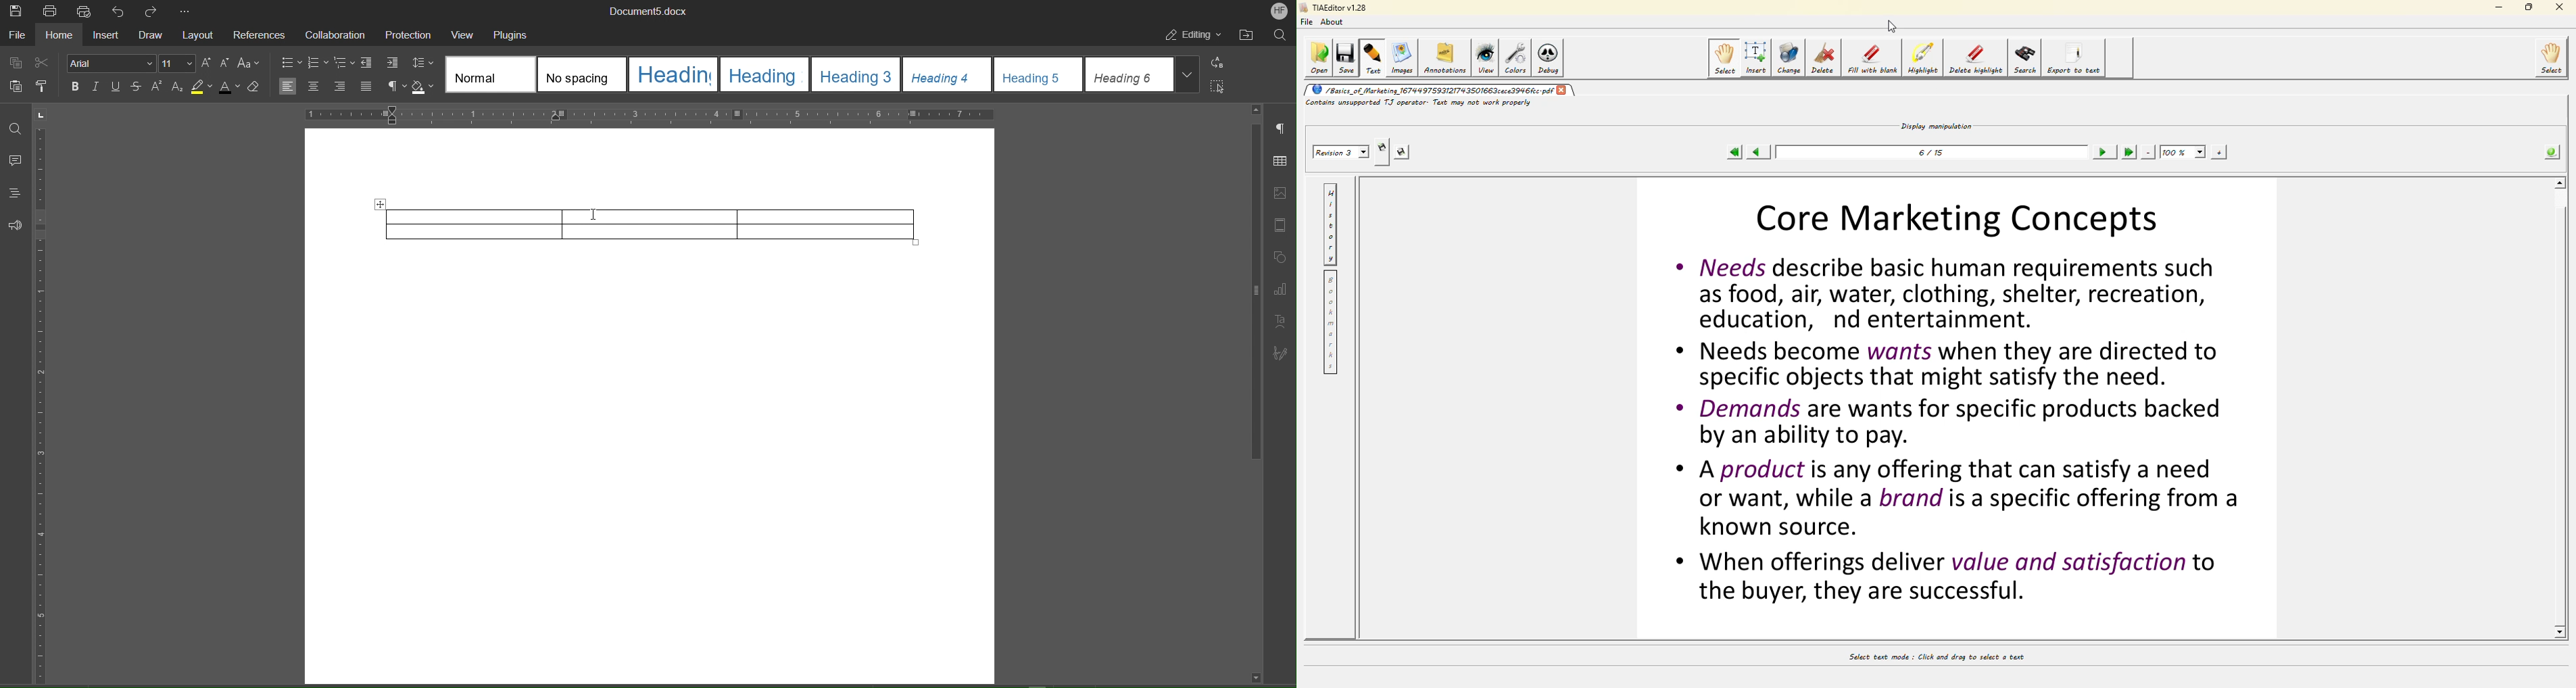 The image size is (2576, 700). I want to click on More, so click(187, 12).